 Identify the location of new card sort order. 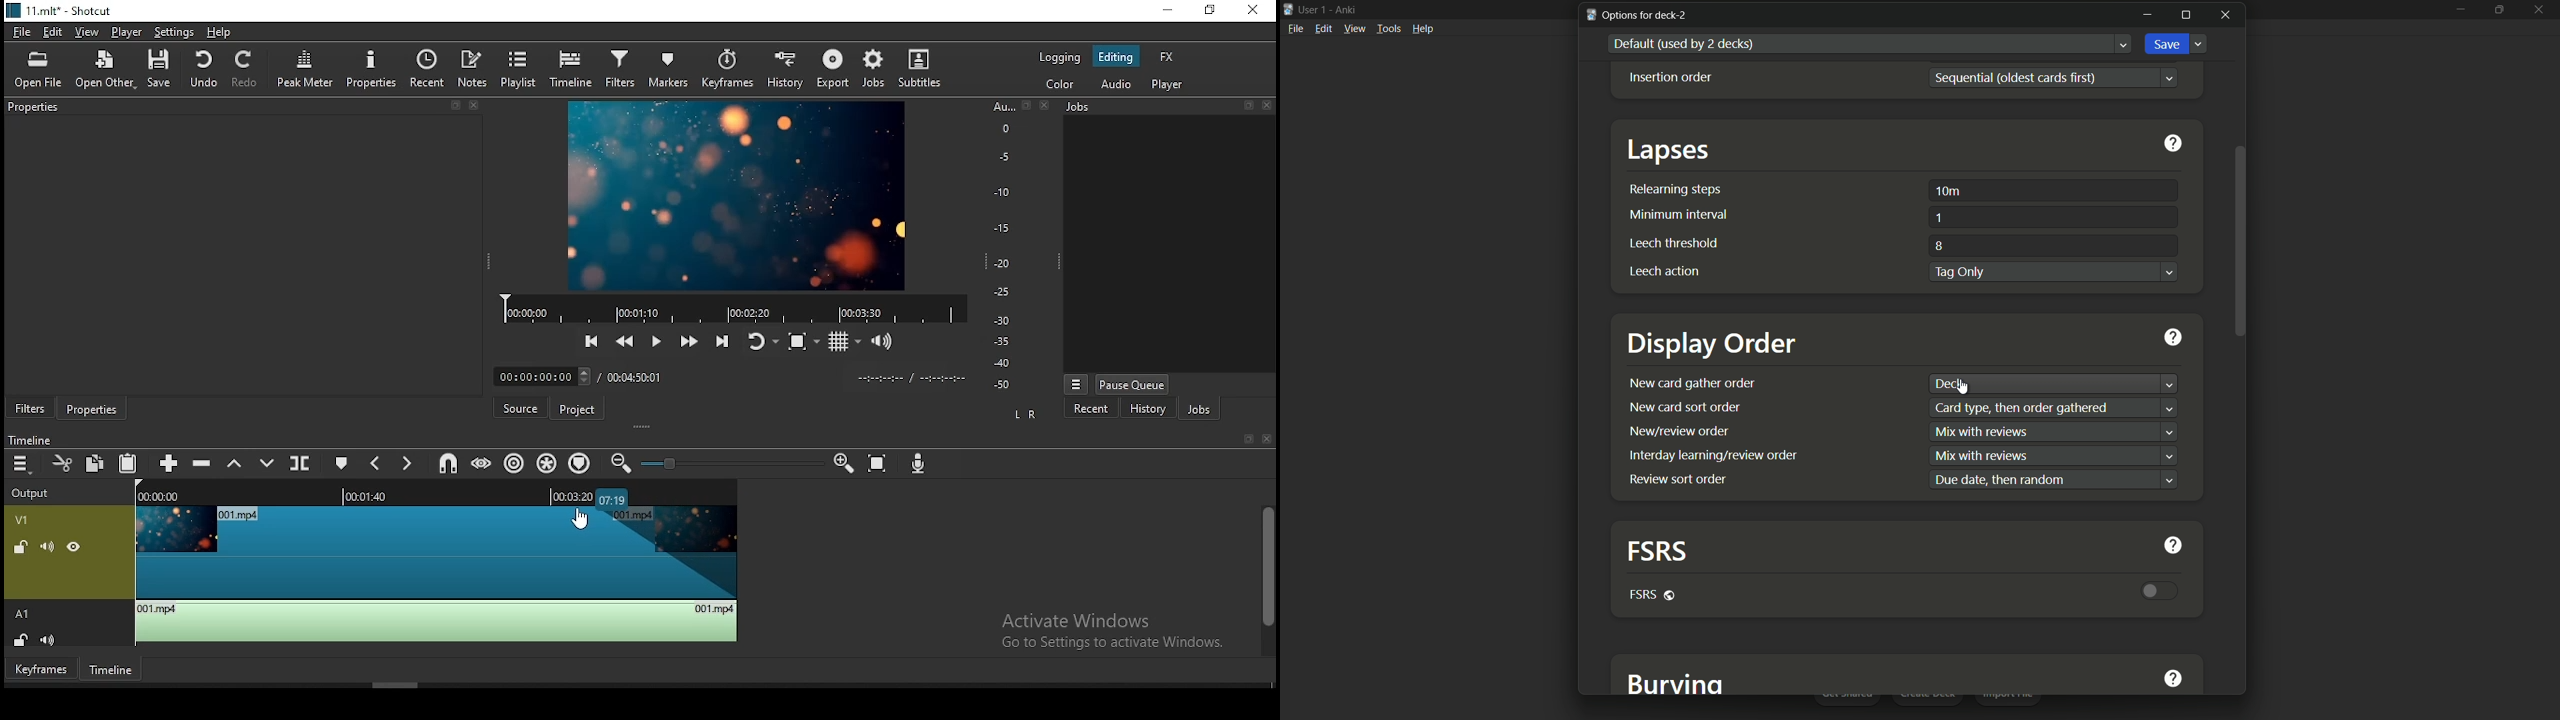
(1685, 407).